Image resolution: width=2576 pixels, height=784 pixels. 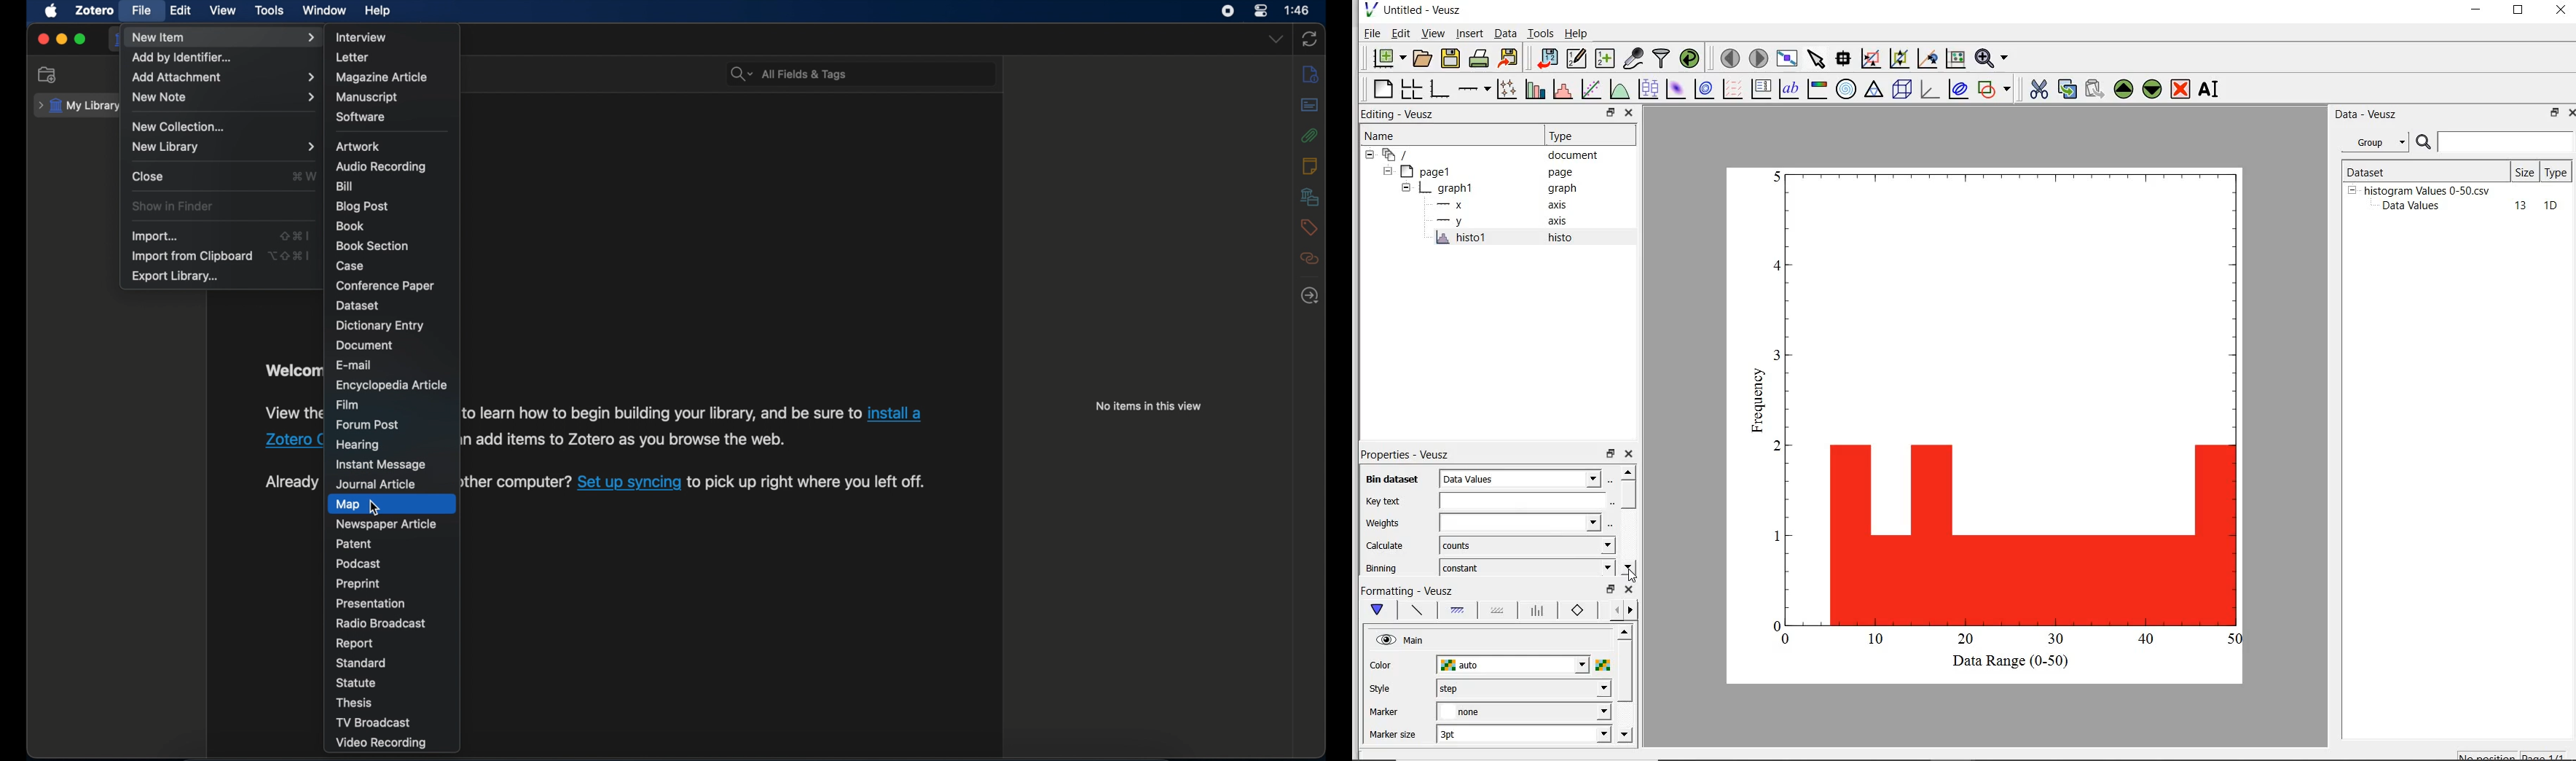 I want to click on  auto , so click(x=1514, y=666).